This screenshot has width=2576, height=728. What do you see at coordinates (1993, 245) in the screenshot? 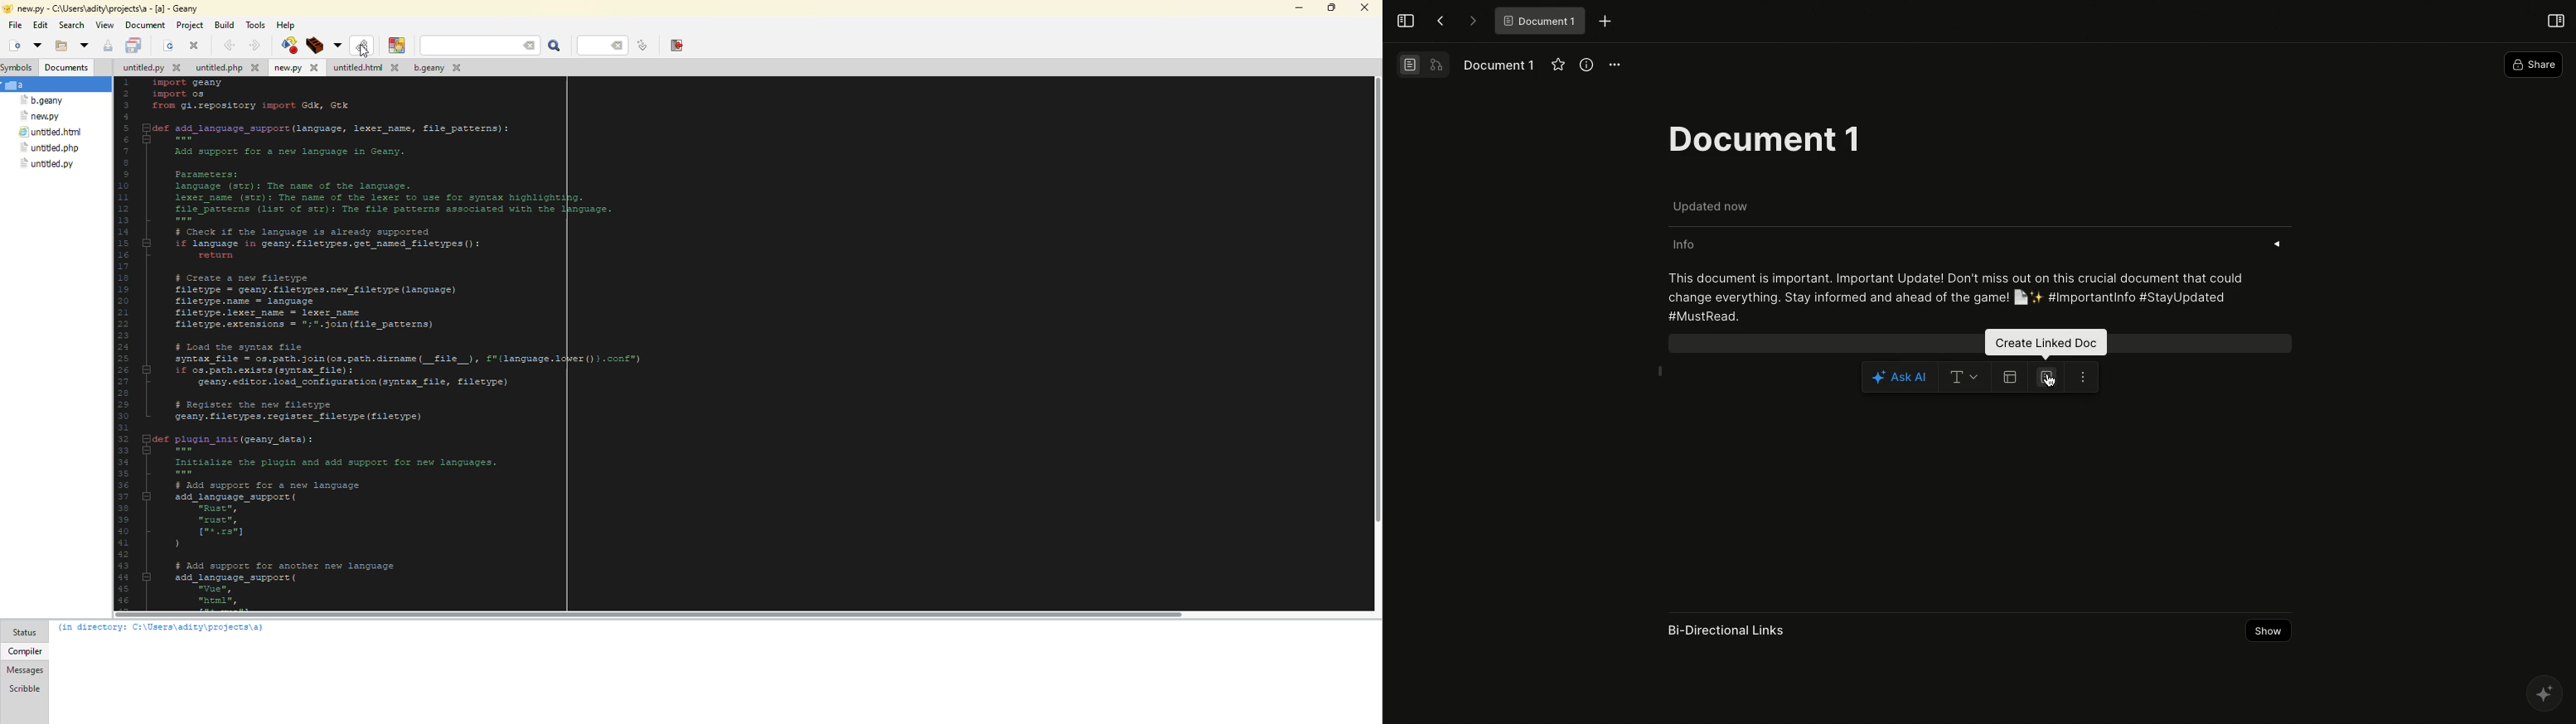
I see `Info «` at bounding box center [1993, 245].